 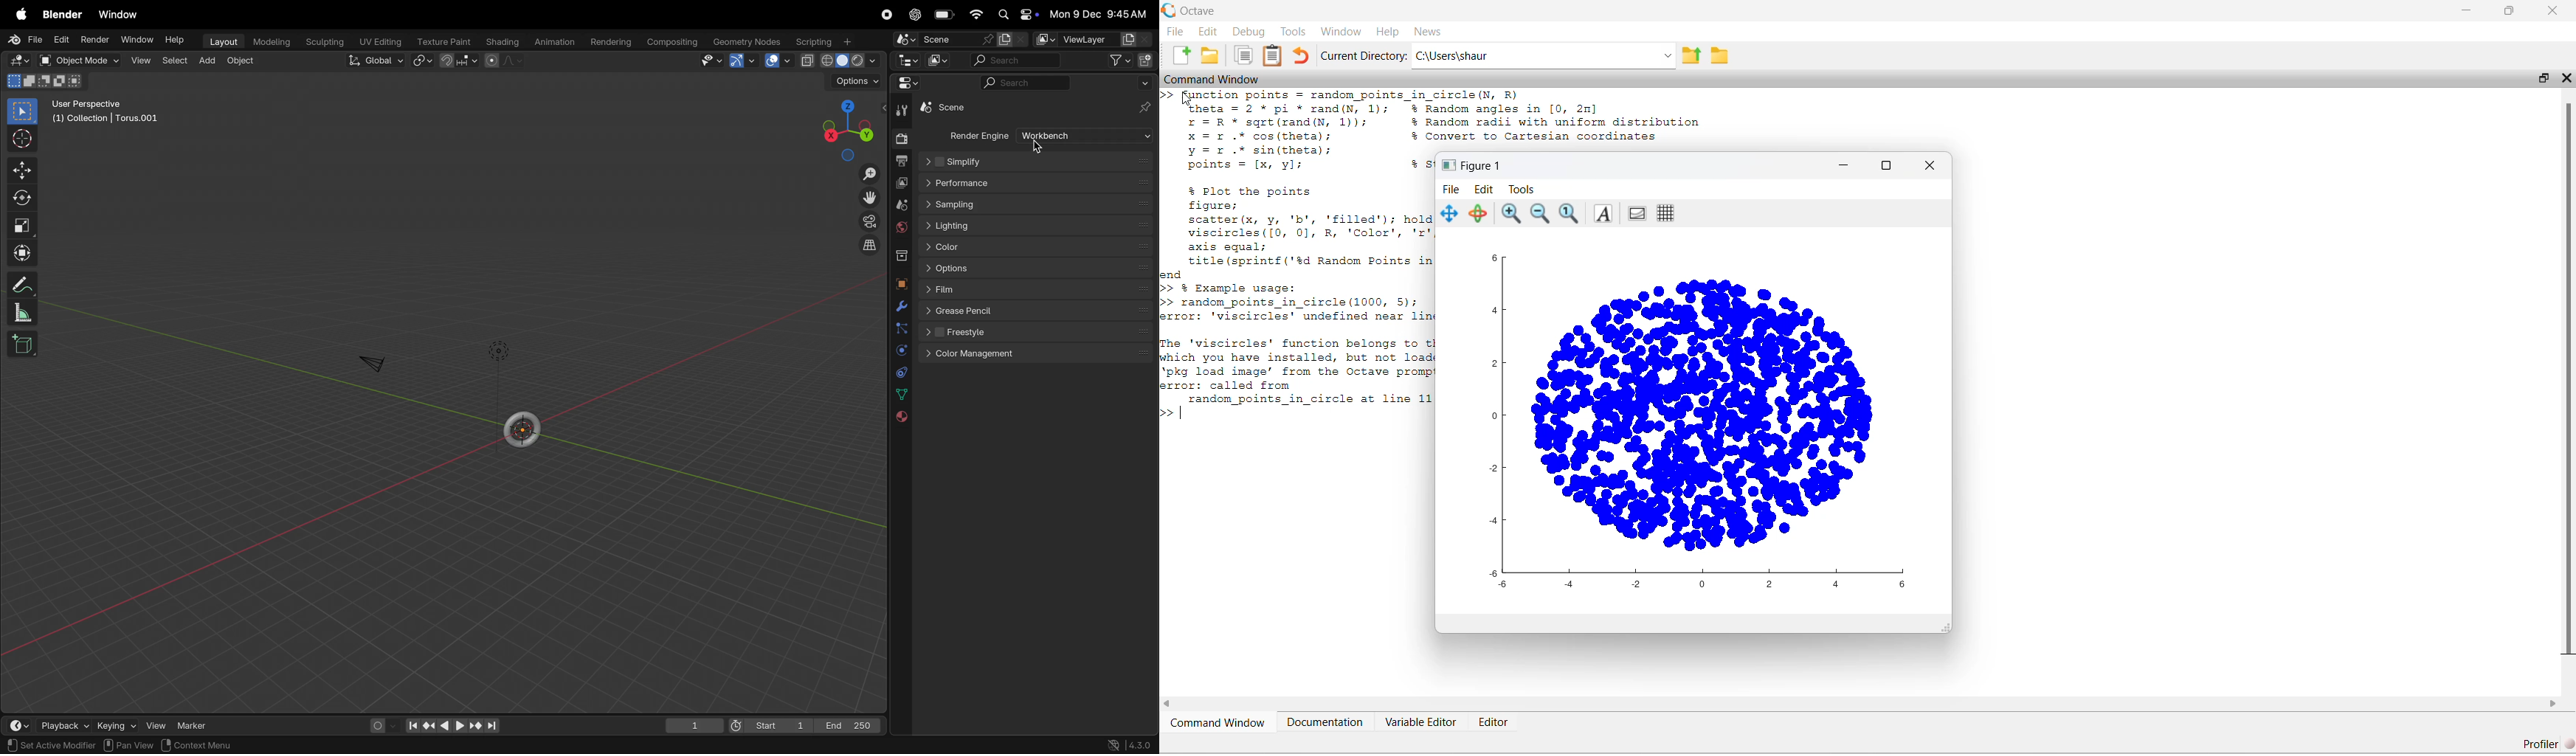 I want to click on Pan, so click(x=1448, y=213).